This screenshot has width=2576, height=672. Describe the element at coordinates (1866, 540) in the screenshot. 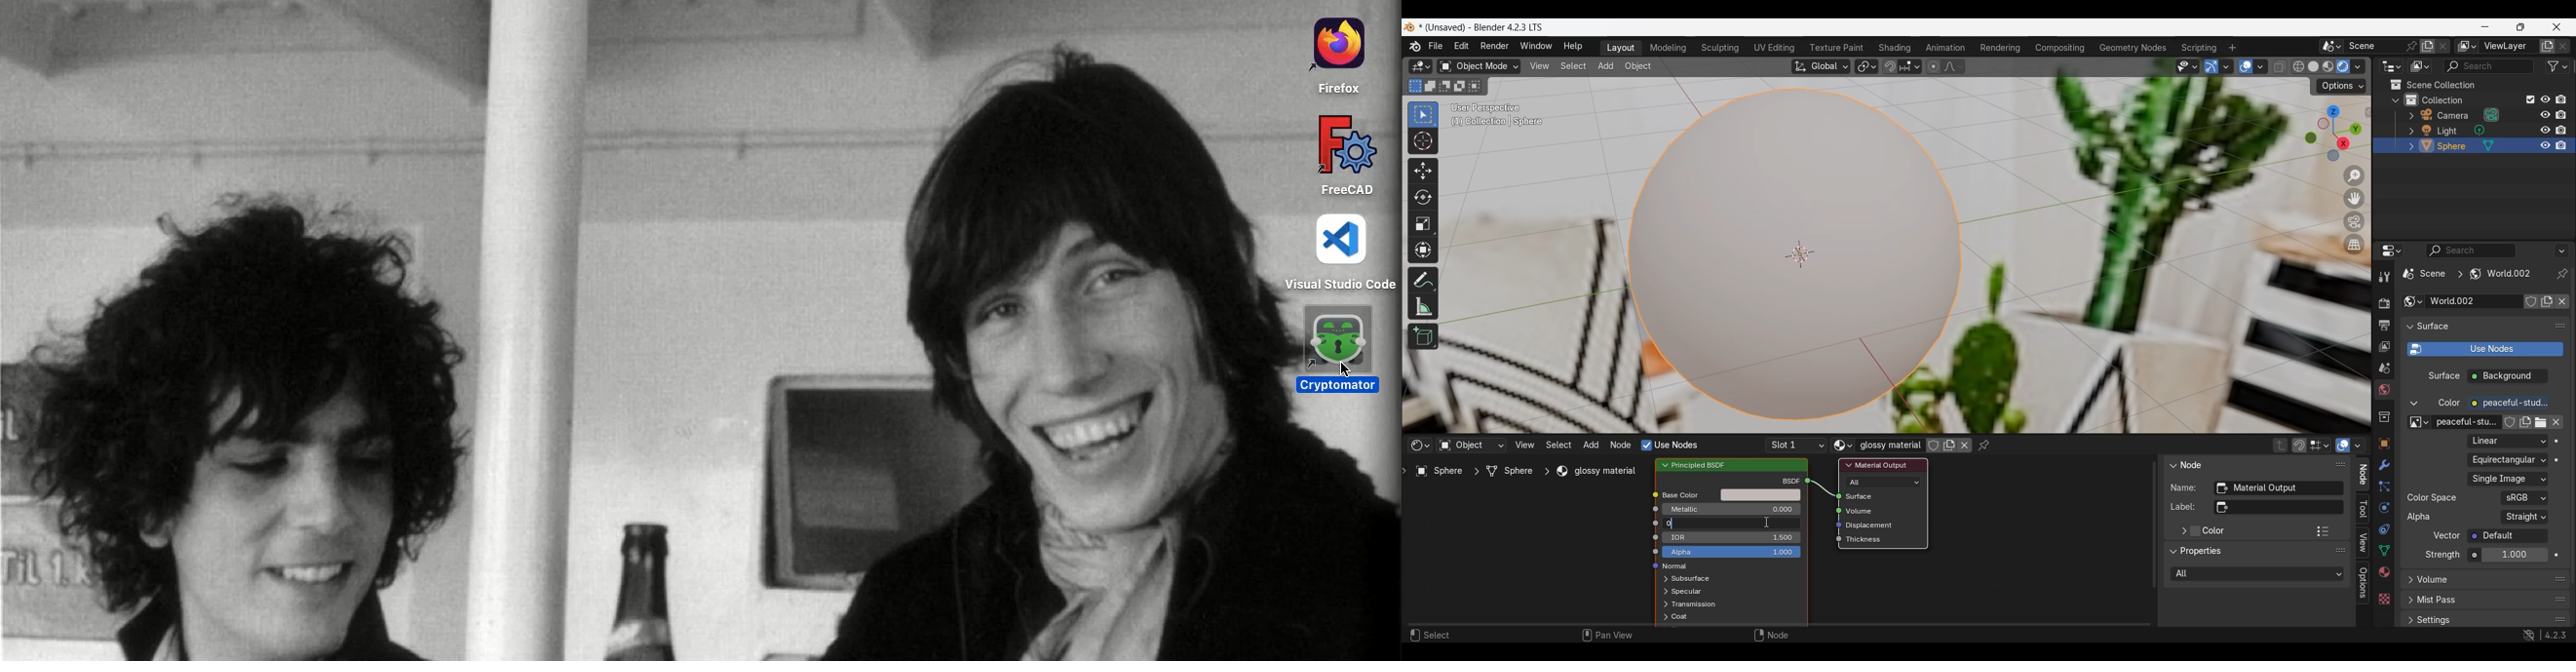

I see `Thickness` at that location.